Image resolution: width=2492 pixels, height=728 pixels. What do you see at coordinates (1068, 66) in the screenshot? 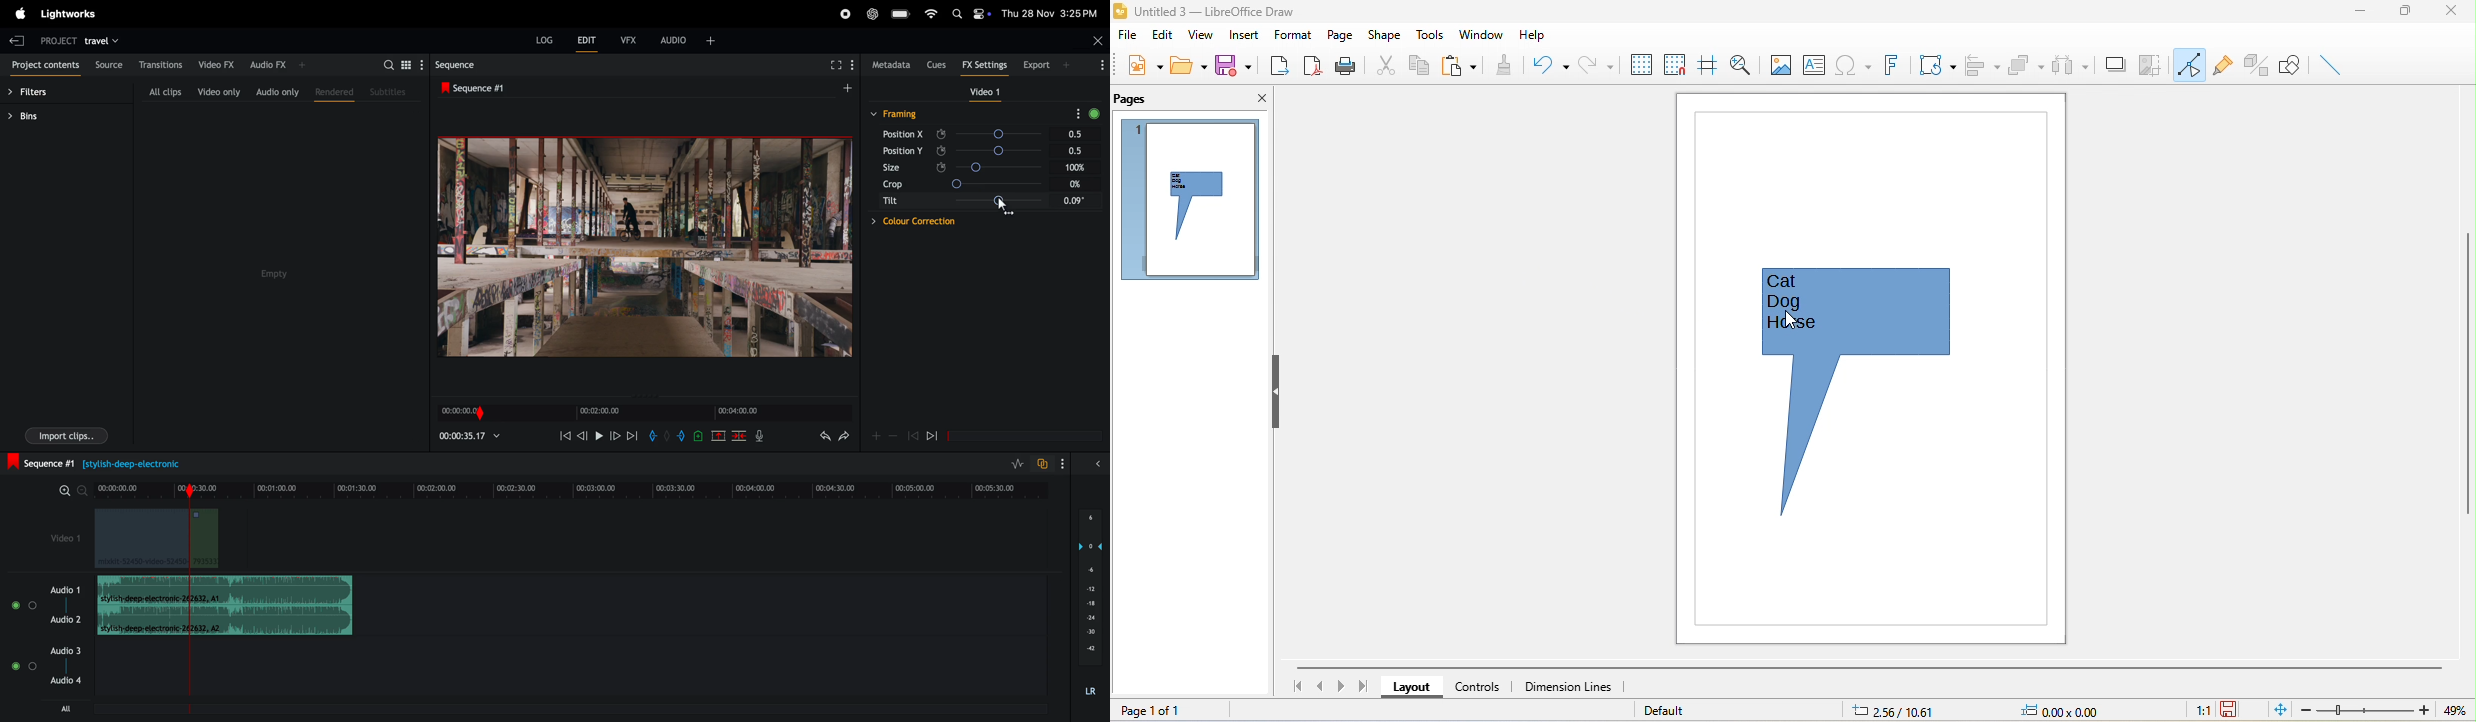
I see `Add panel` at bounding box center [1068, 66].